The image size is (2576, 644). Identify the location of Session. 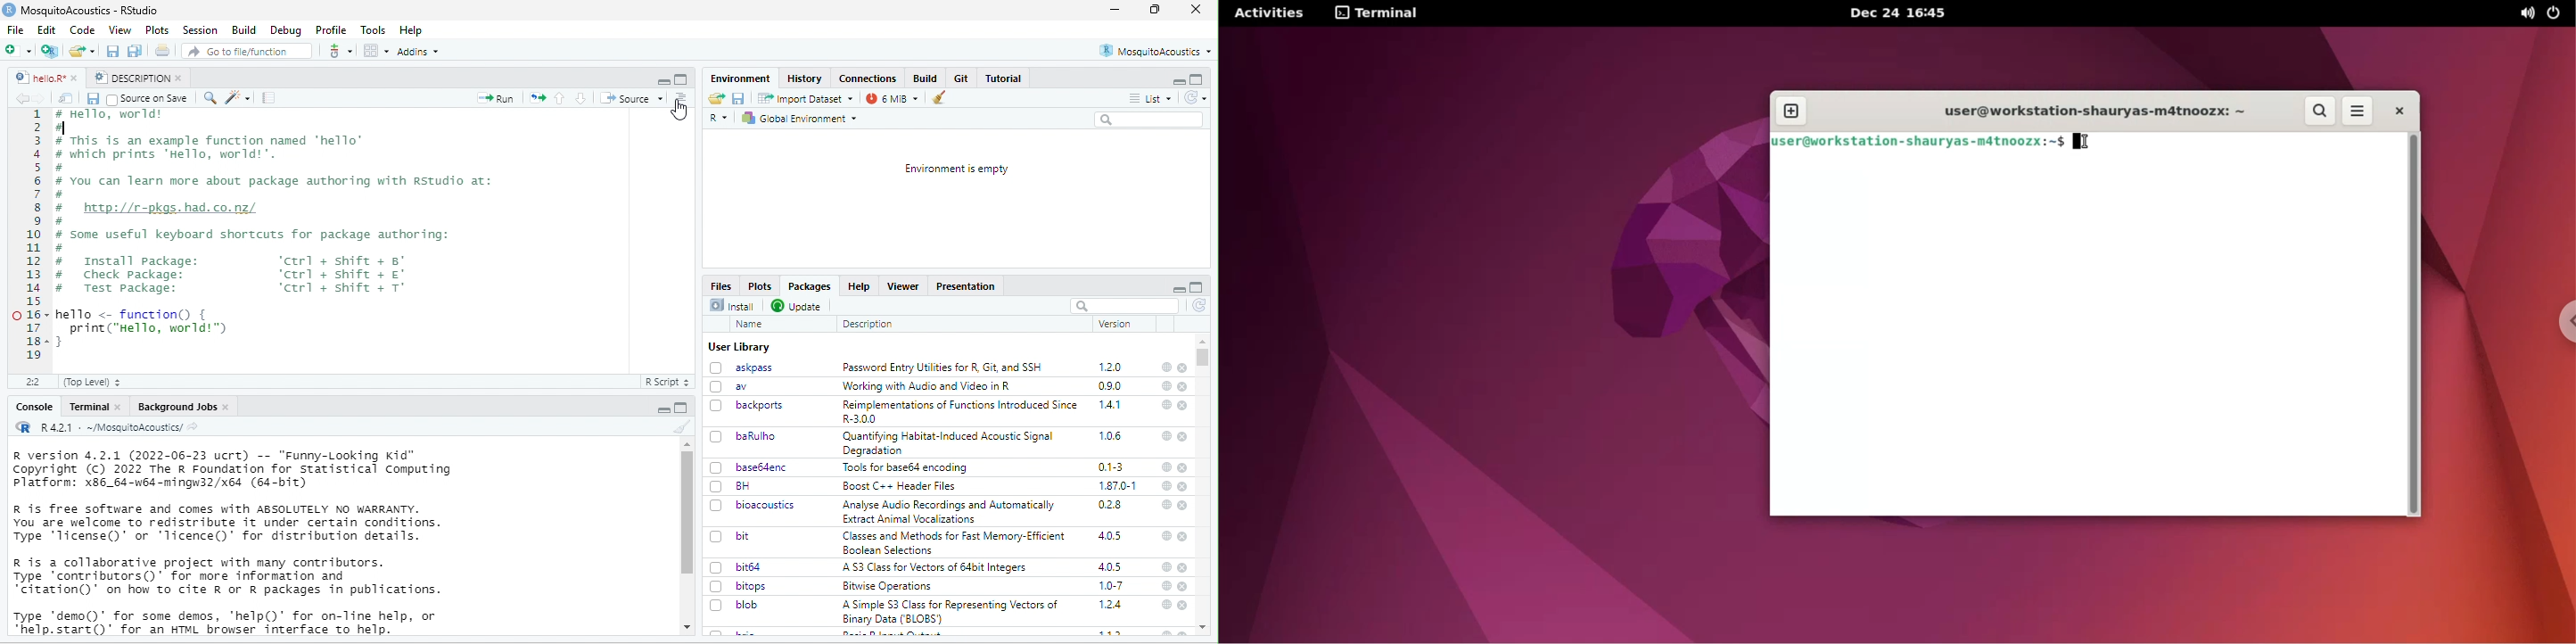
(200, 30).